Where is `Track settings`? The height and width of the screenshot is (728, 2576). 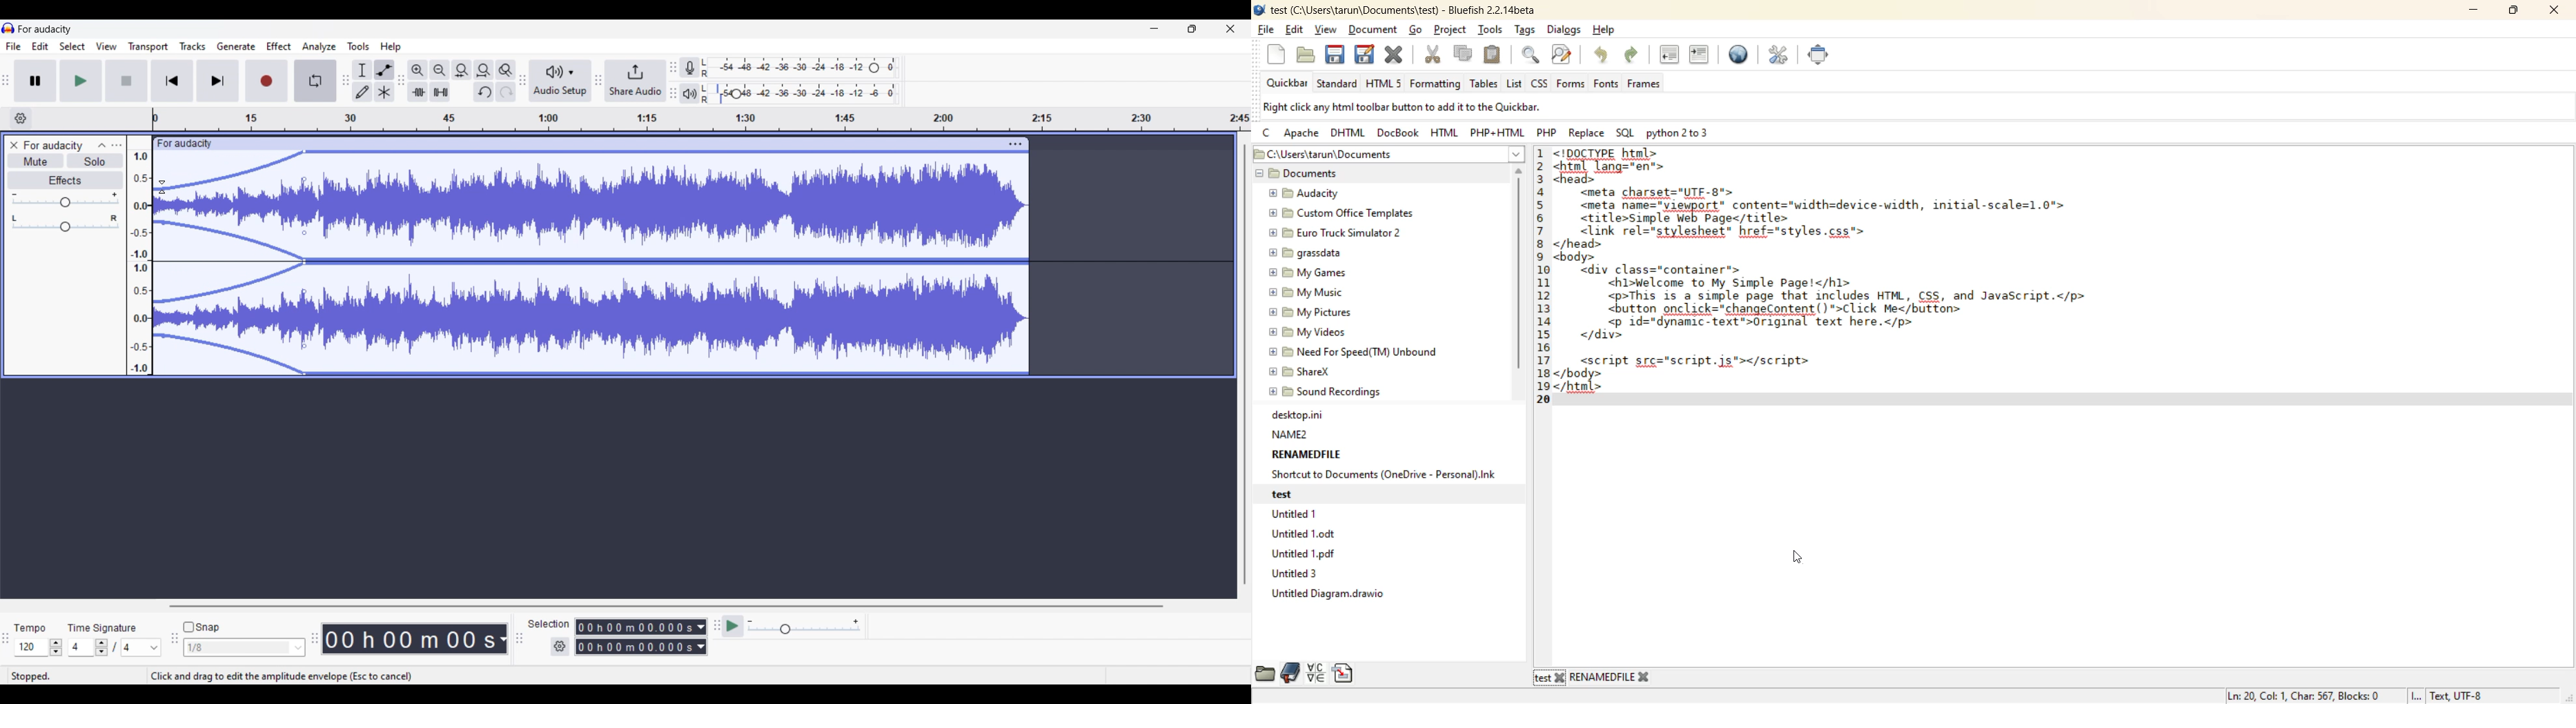 Track settings is located at coordinates (1016, 144).